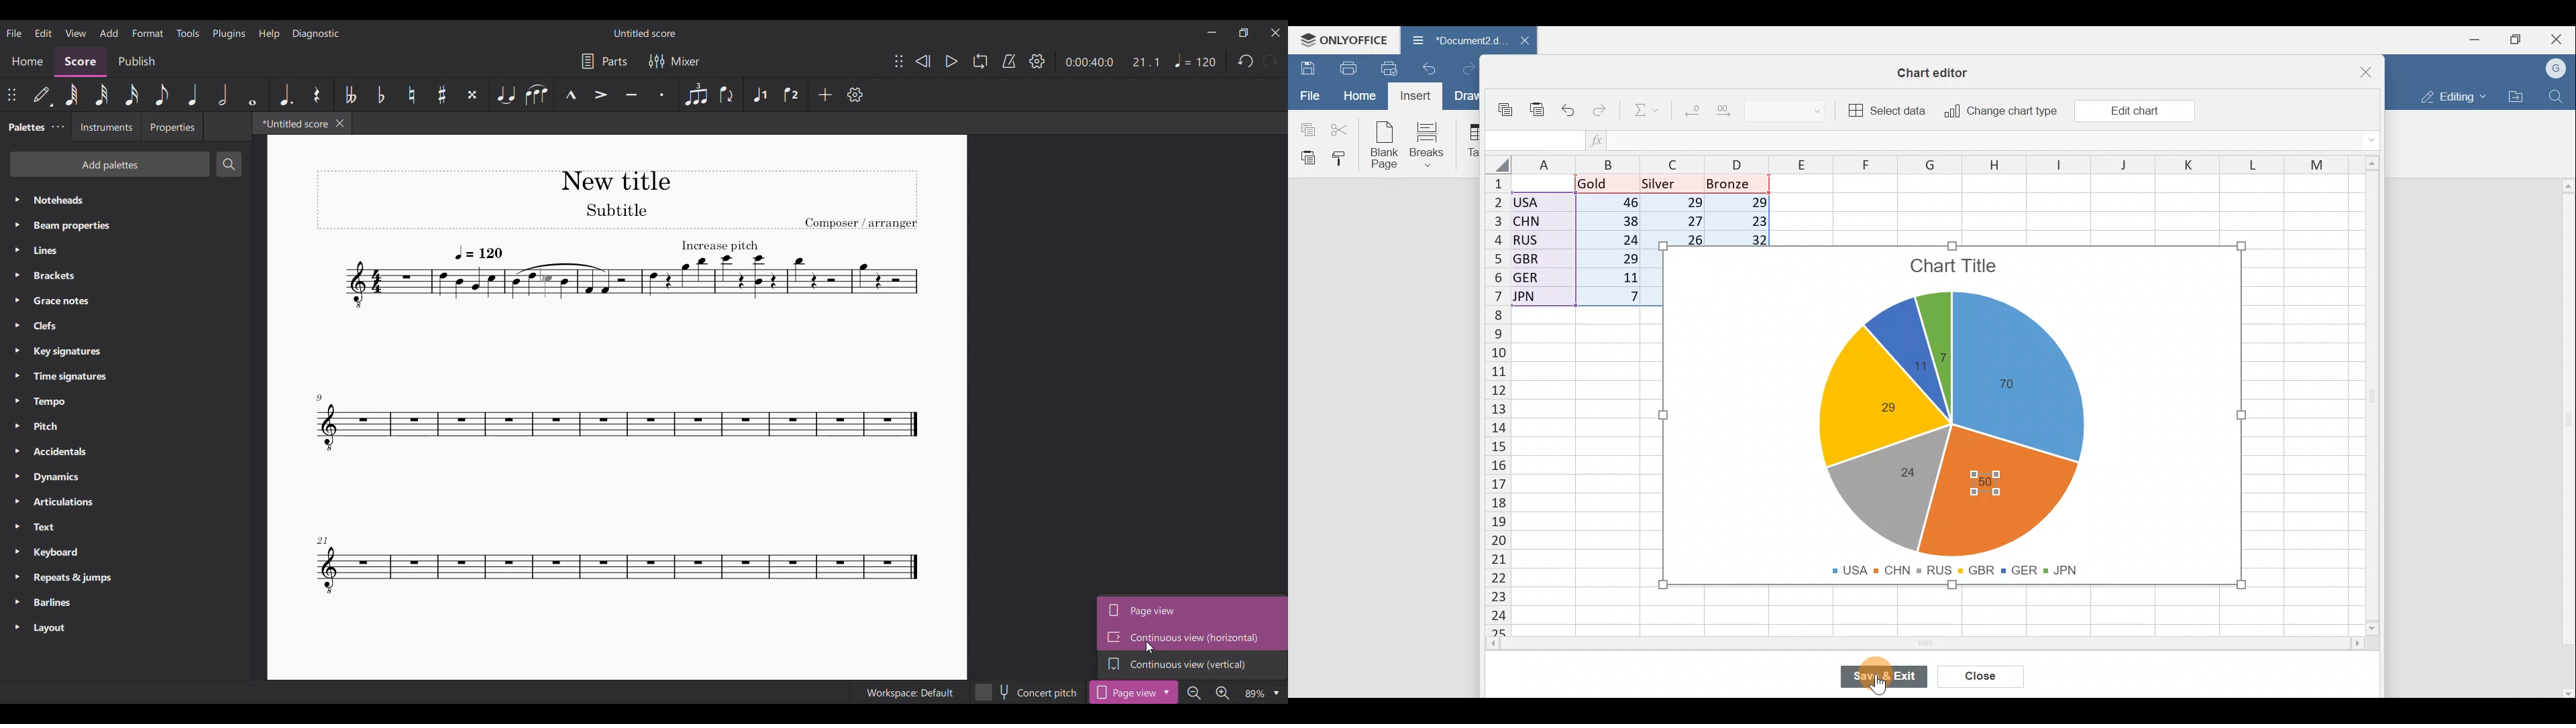 The width and height of the screenshot is (2576, 728). Describe the element at coordinates (1089, 62) in the screenshot. I see `Score duration` at that location.